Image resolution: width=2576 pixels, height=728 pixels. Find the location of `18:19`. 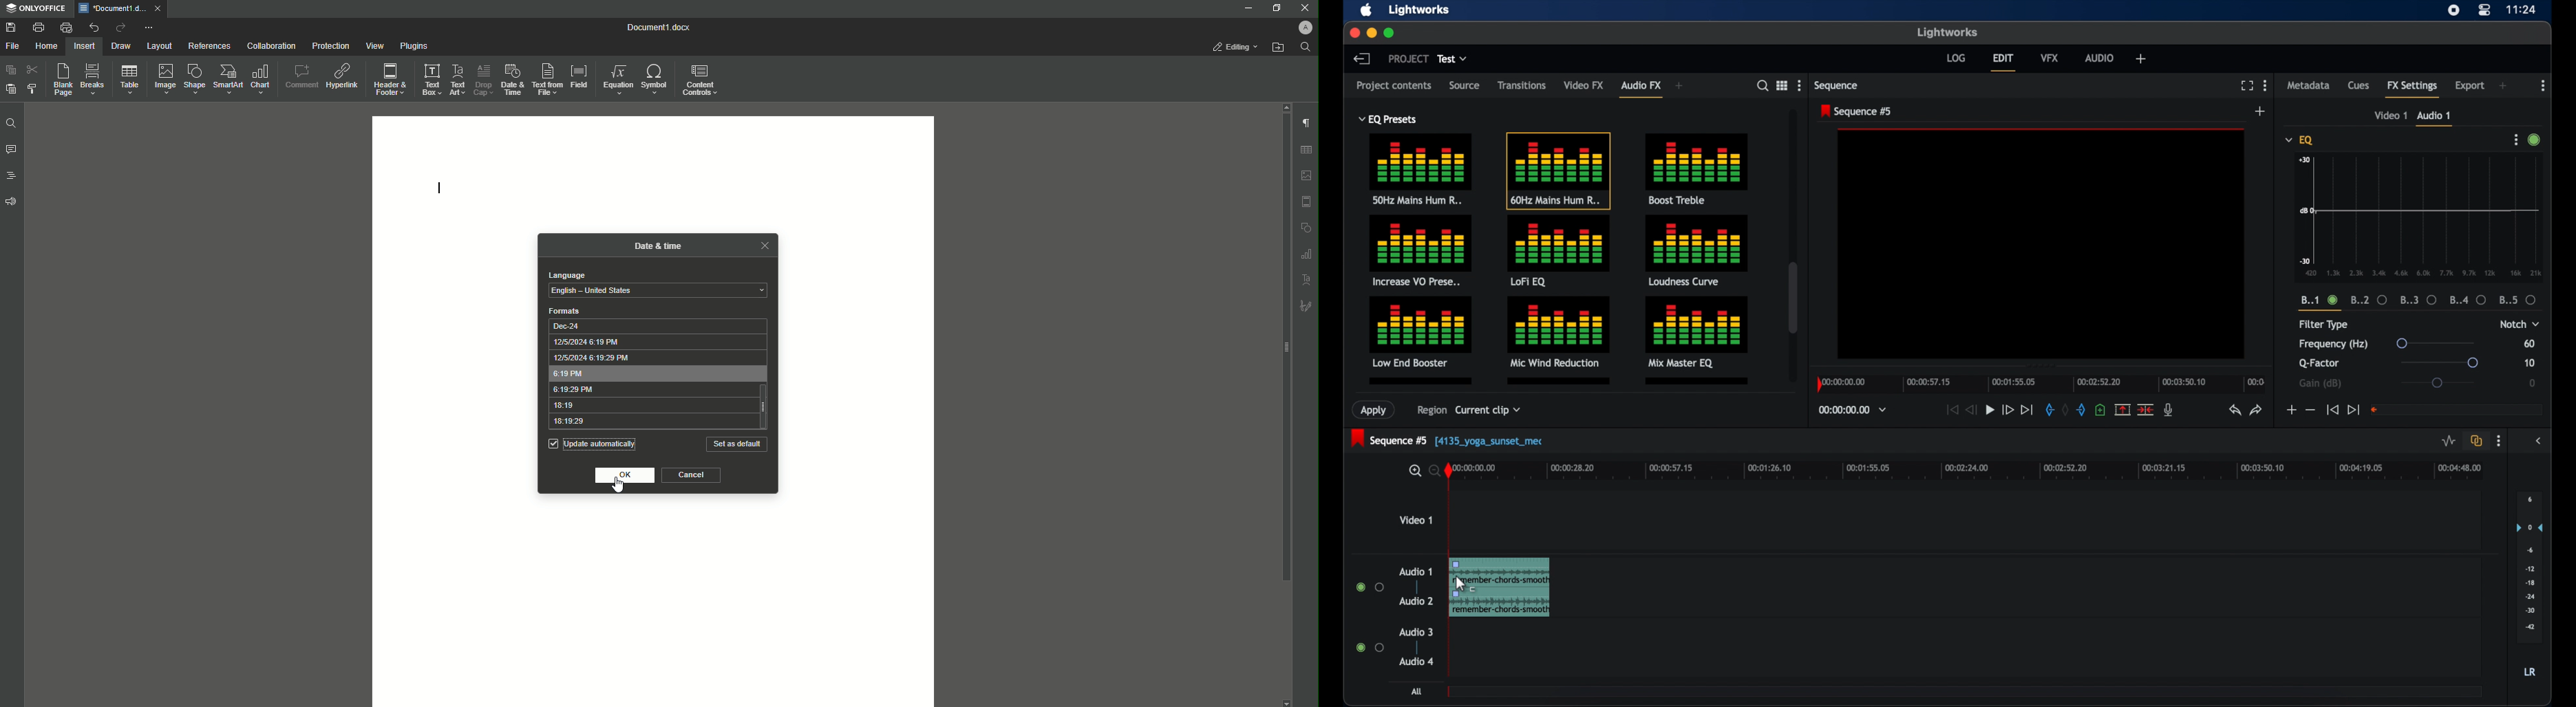

18:19 is located at coordinates (650, 406).